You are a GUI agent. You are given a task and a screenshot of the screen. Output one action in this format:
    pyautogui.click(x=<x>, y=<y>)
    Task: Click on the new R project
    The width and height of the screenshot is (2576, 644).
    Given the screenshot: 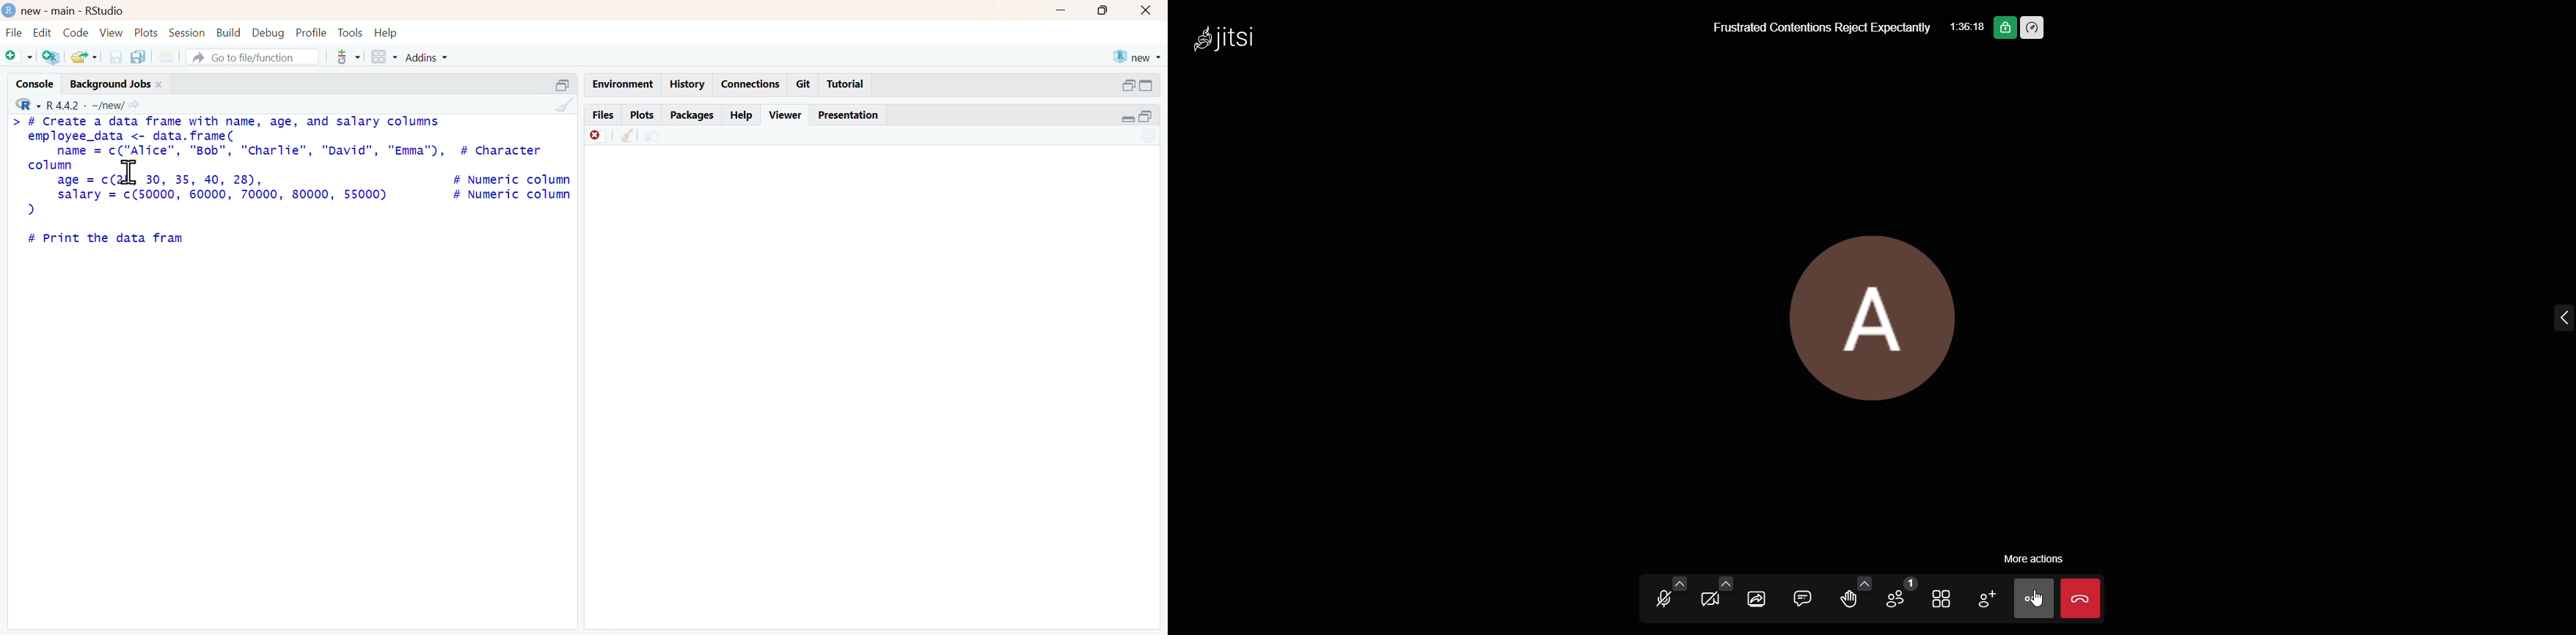 What is the action you would take?
    pyautogui.click(x=1138, y=55)
    